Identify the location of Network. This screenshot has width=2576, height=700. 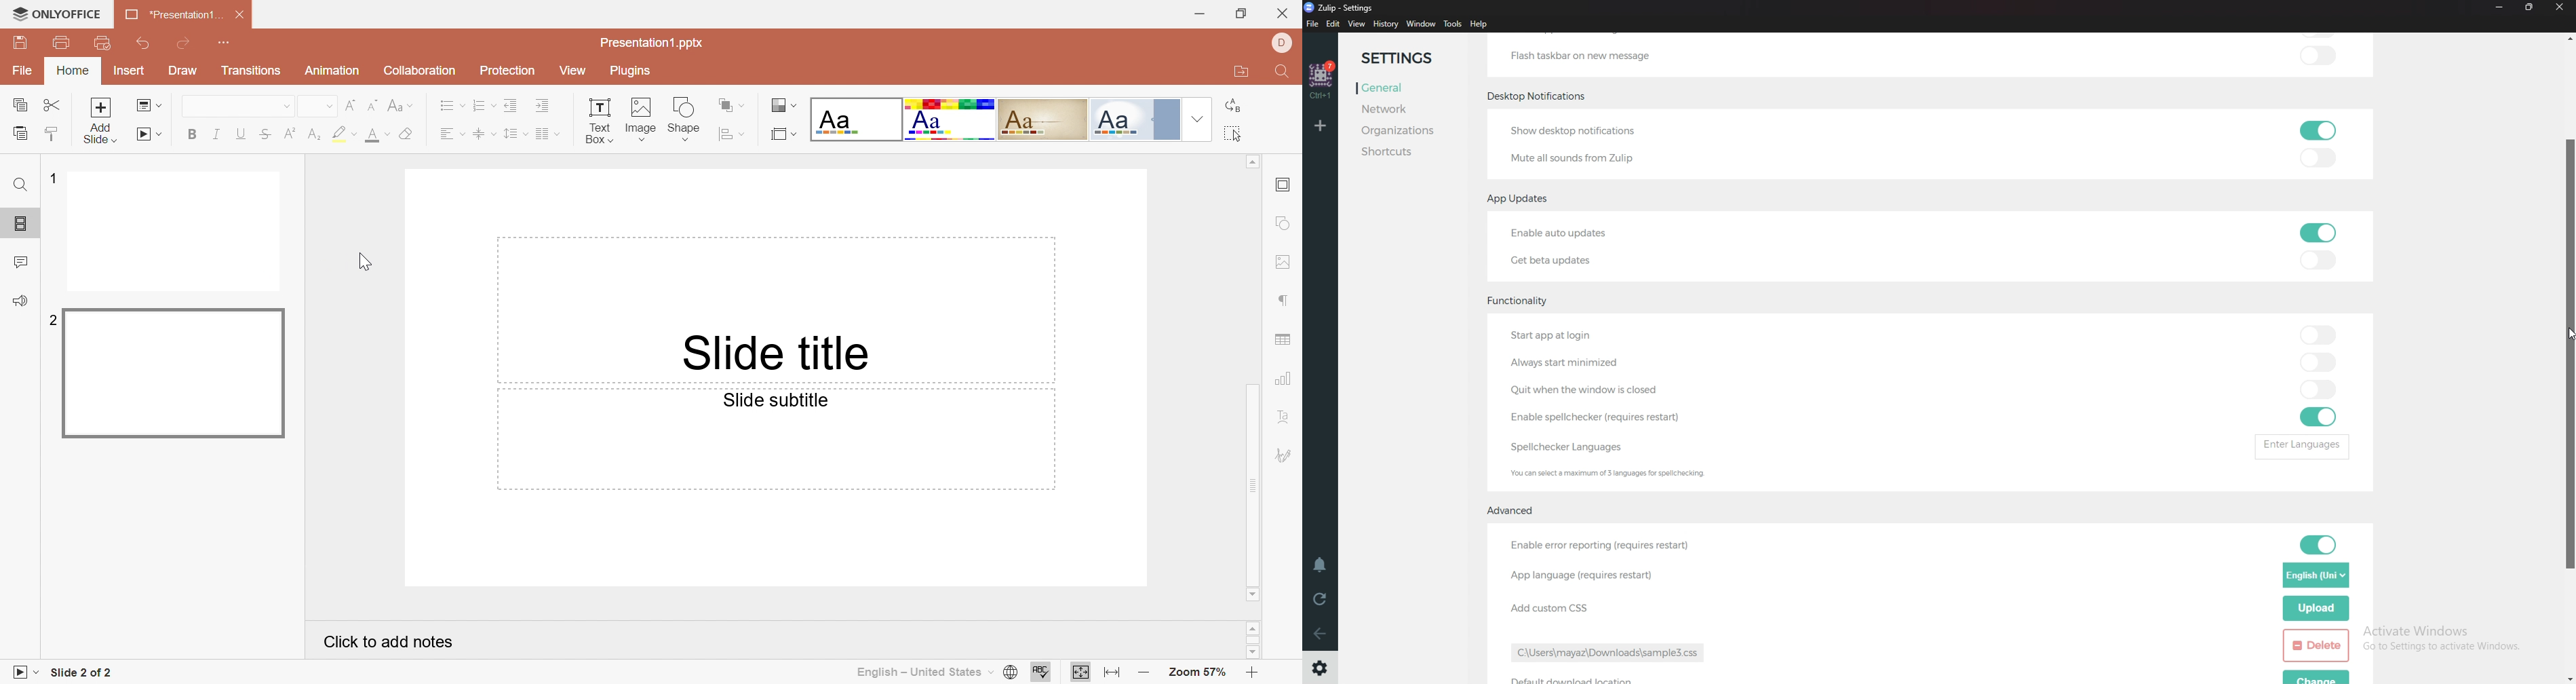
(1401, 110).